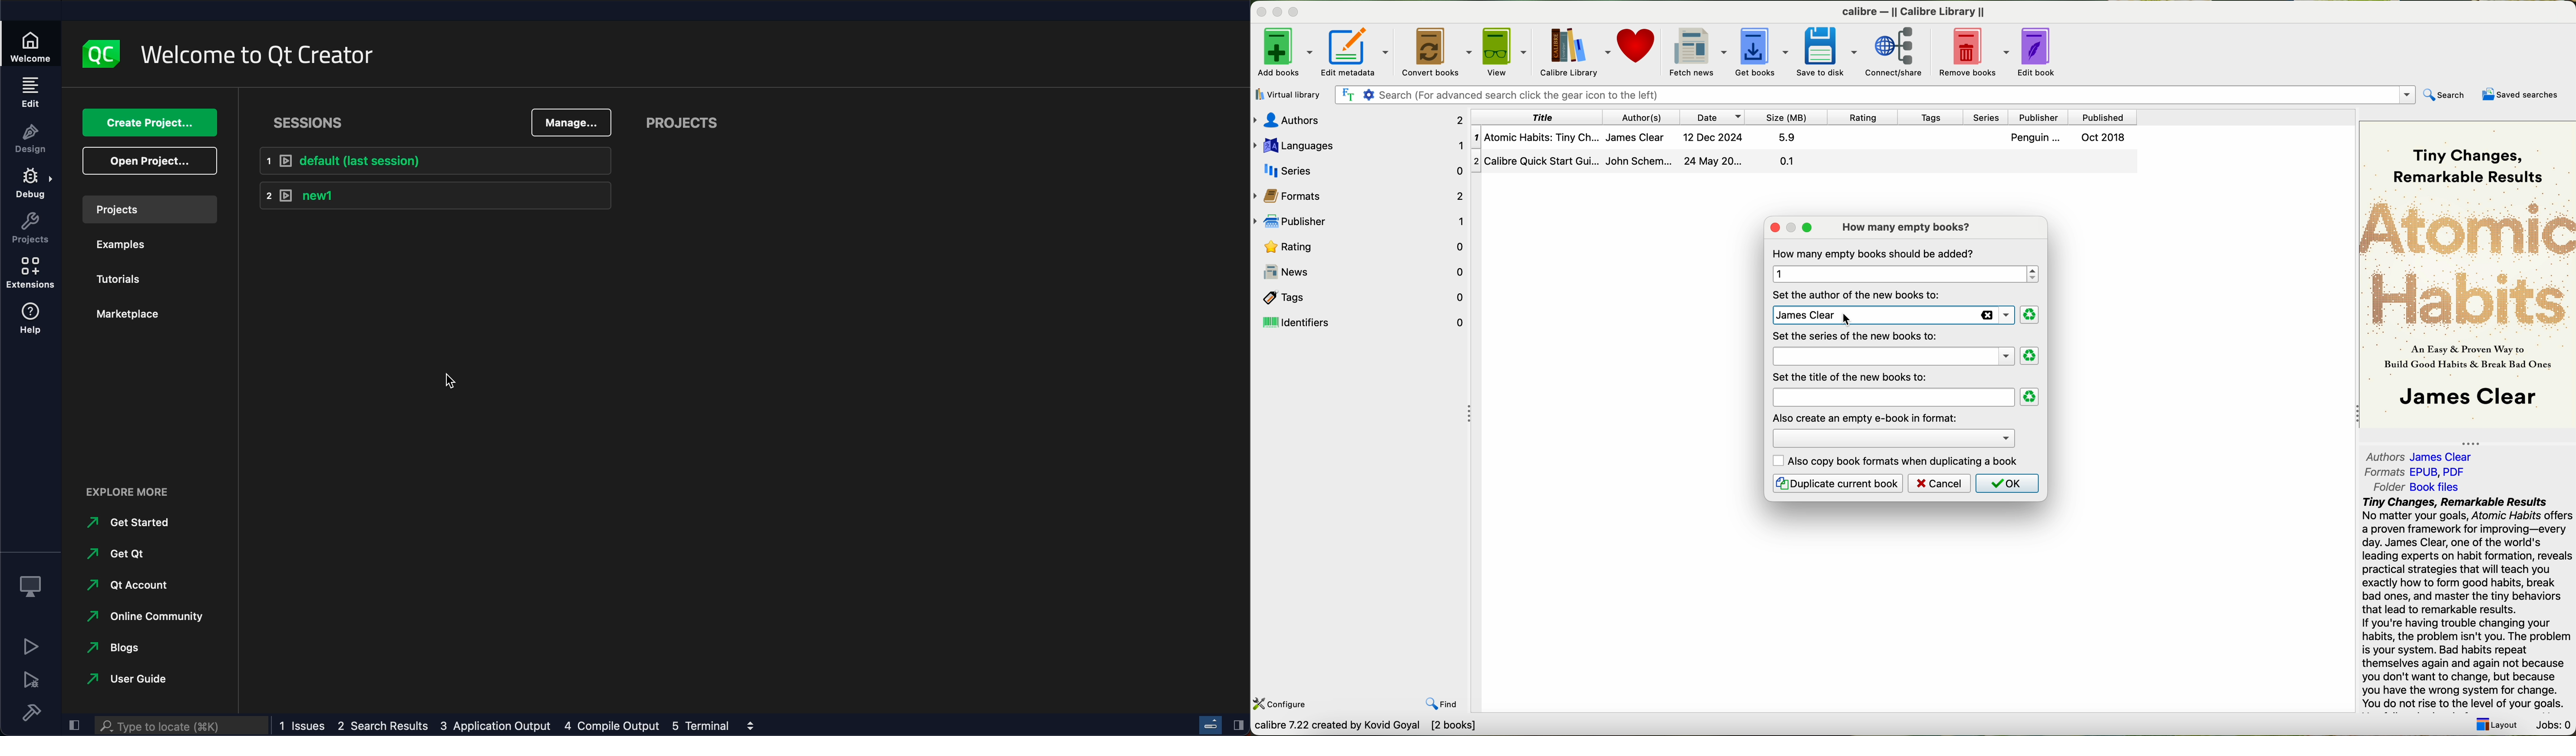 This screenshot has height=756, width=2576. I want to click on Maximize, so click(1790, 226).